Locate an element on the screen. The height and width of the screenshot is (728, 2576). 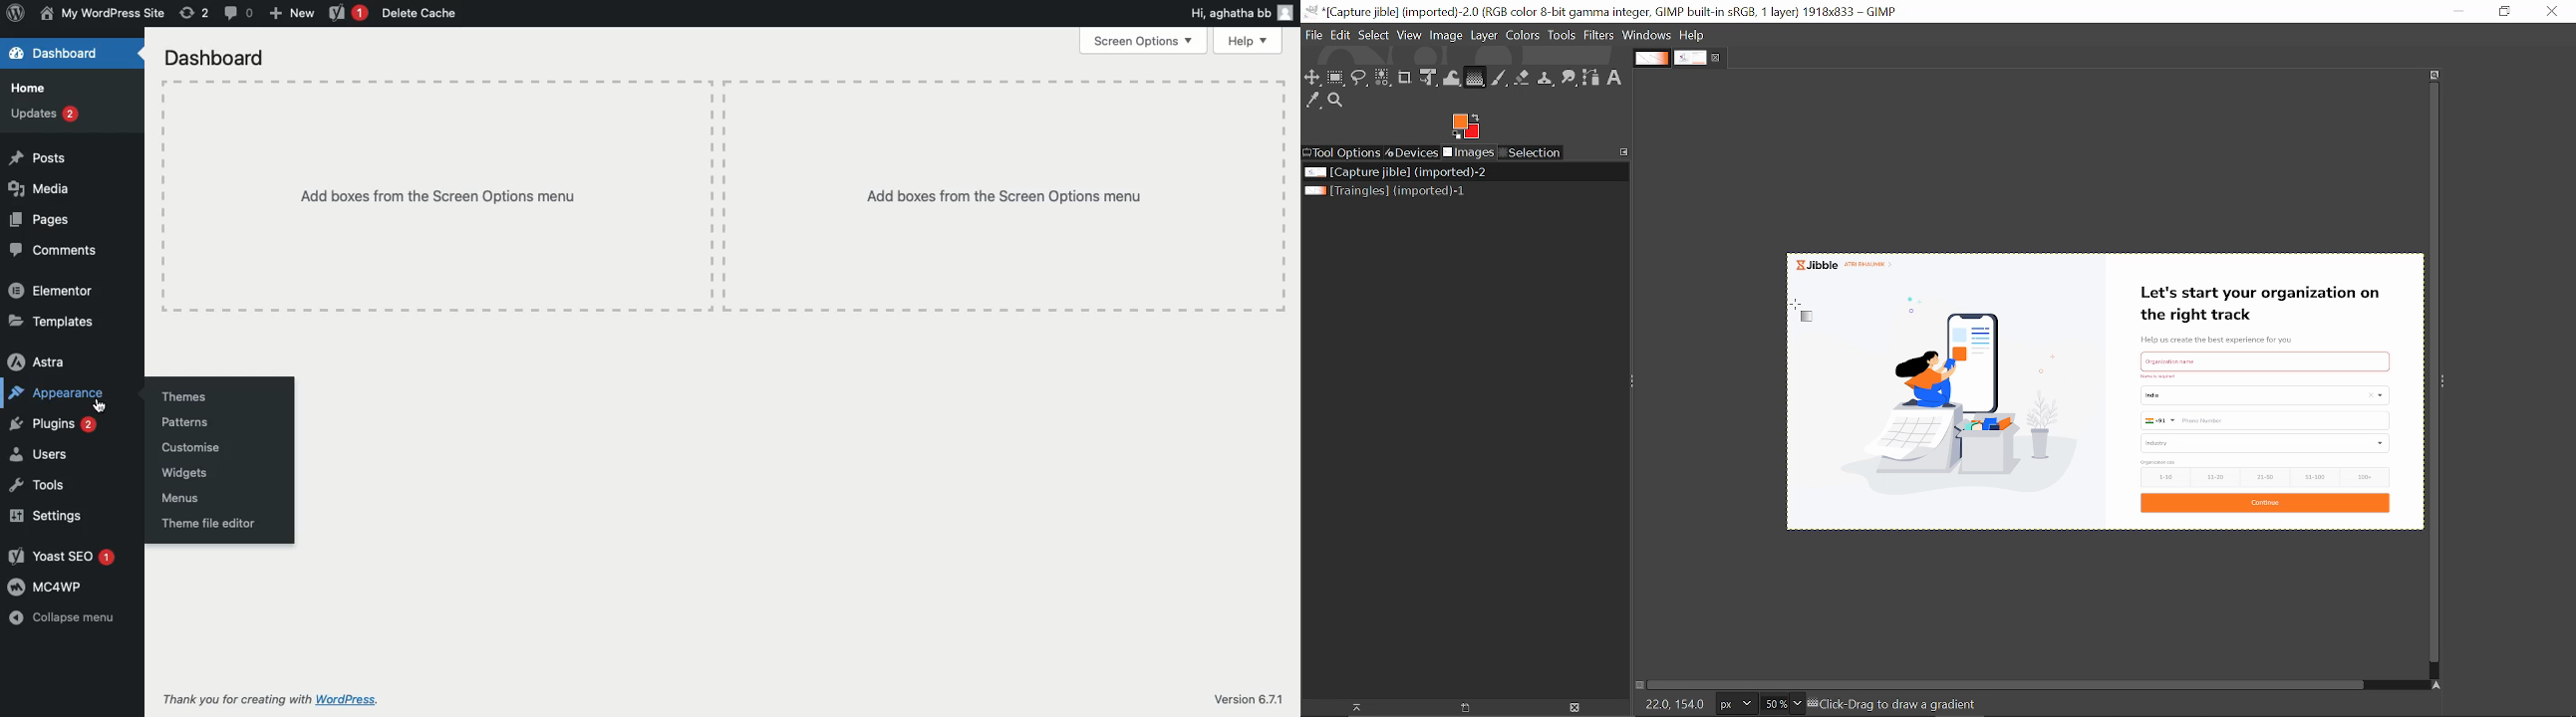
Widgets is located at coordinates (185, 474).